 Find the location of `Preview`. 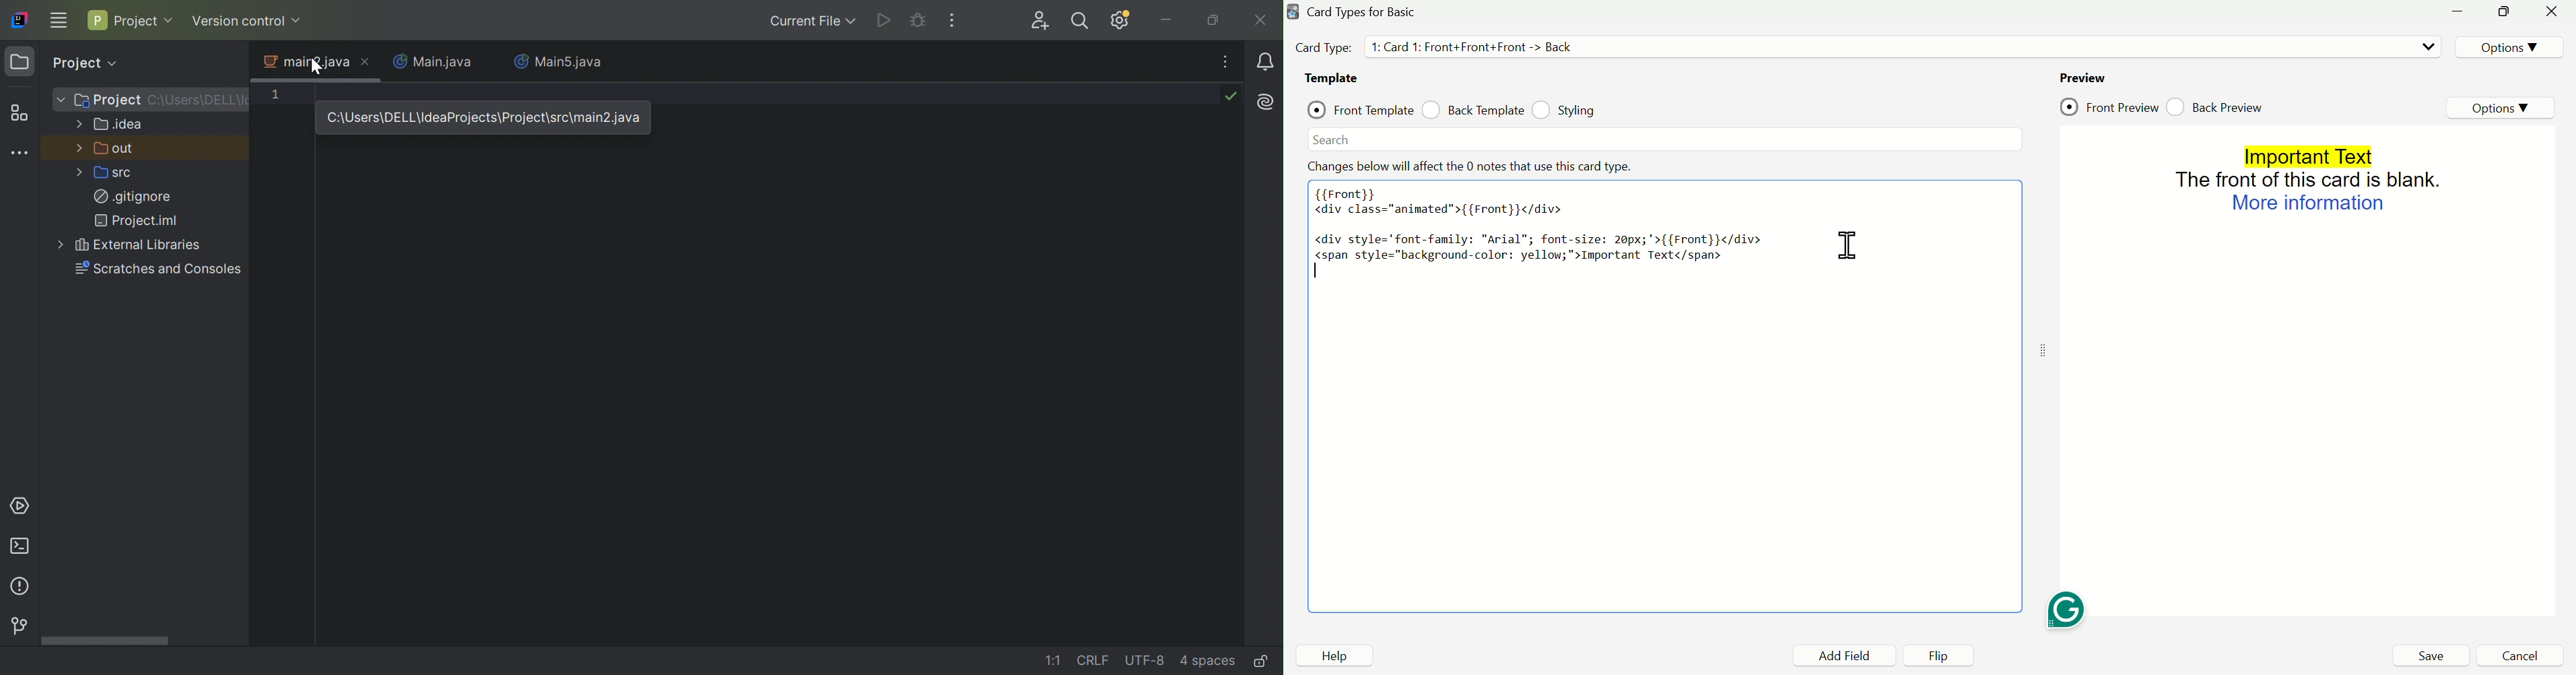

Preview is located at coordinates (2084, 78).